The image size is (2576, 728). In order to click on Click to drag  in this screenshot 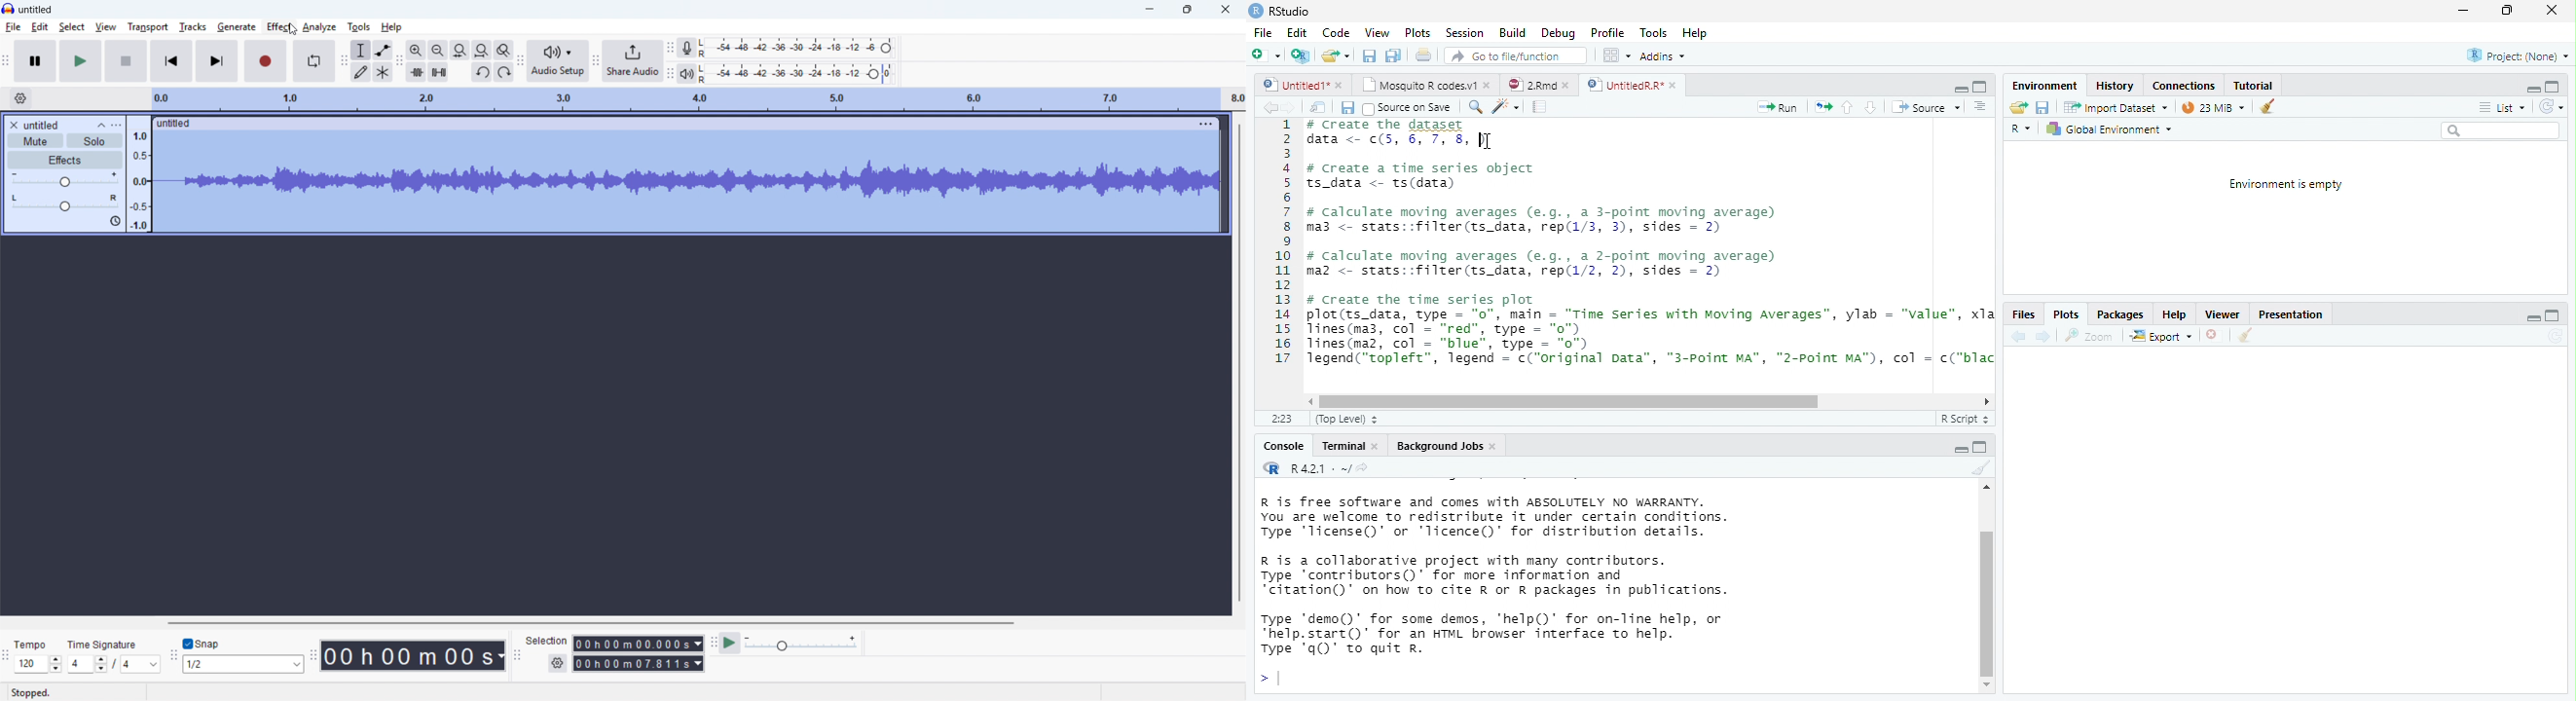, I will do `click(674, 123)`.